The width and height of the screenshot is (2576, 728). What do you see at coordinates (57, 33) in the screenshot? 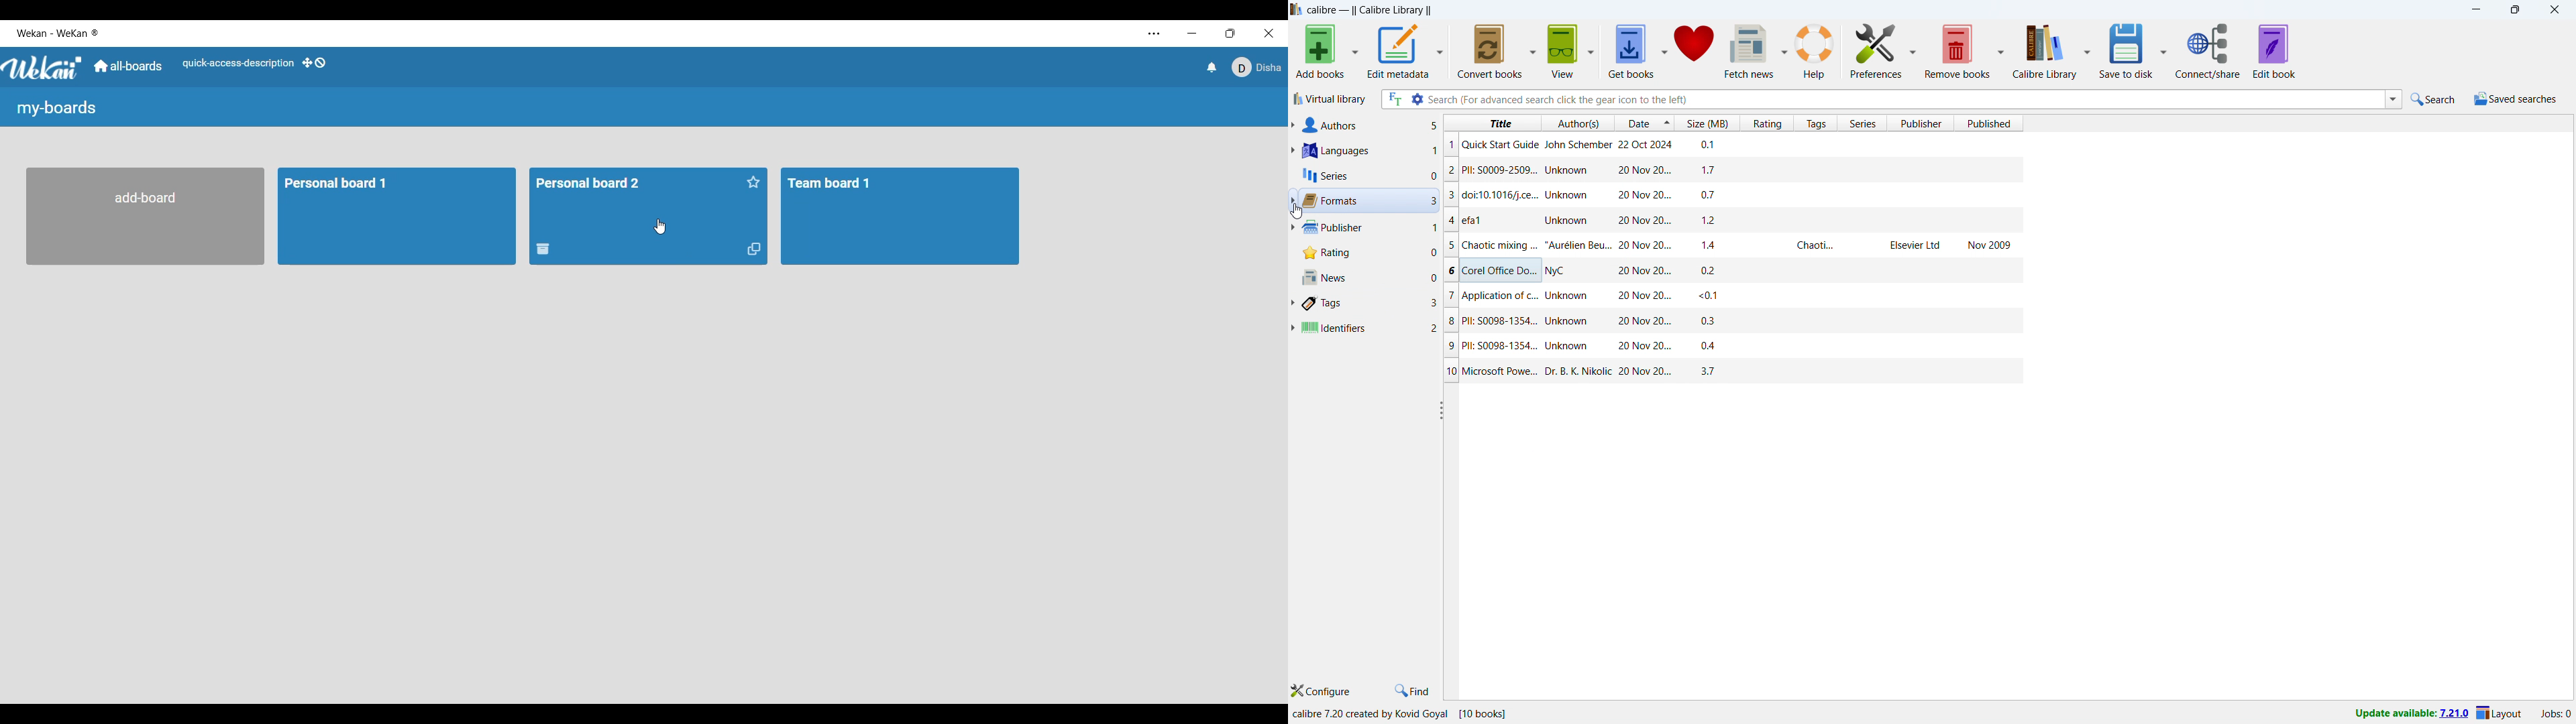
I see `Software name` at bounding box center [57, 33].